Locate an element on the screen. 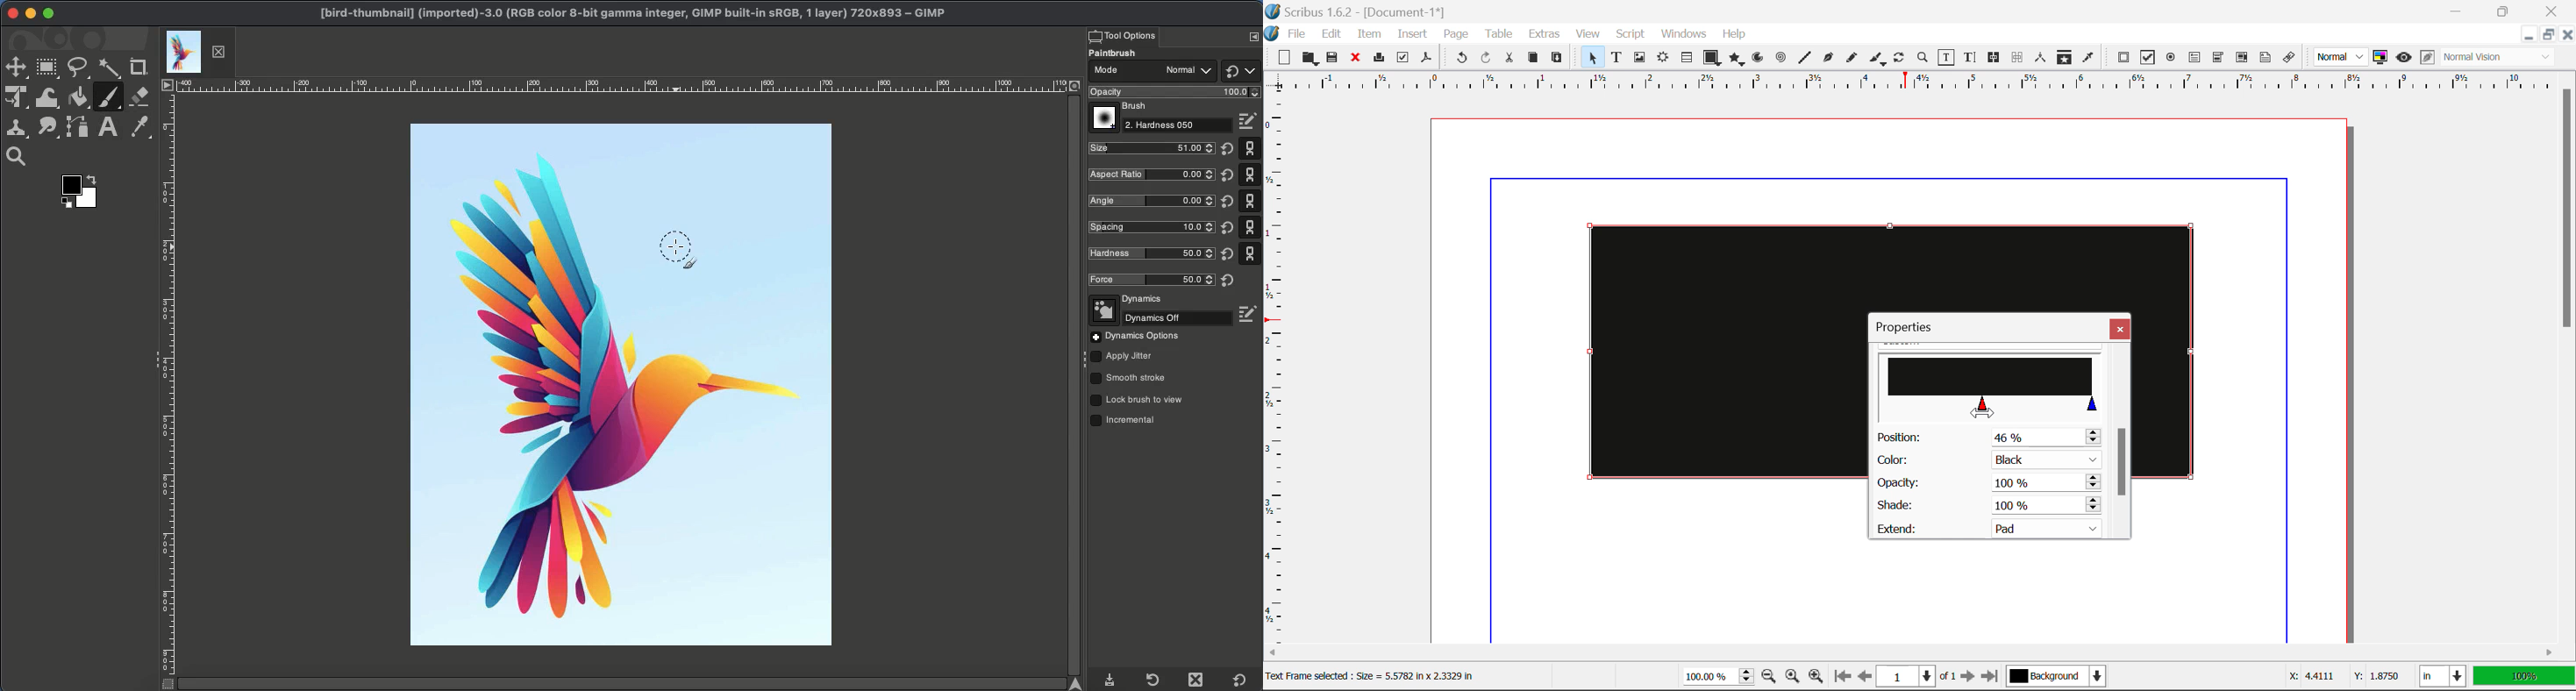 This screenshot has height=700, width=2576. Eyedropper is located at coordinates (2088, 60).